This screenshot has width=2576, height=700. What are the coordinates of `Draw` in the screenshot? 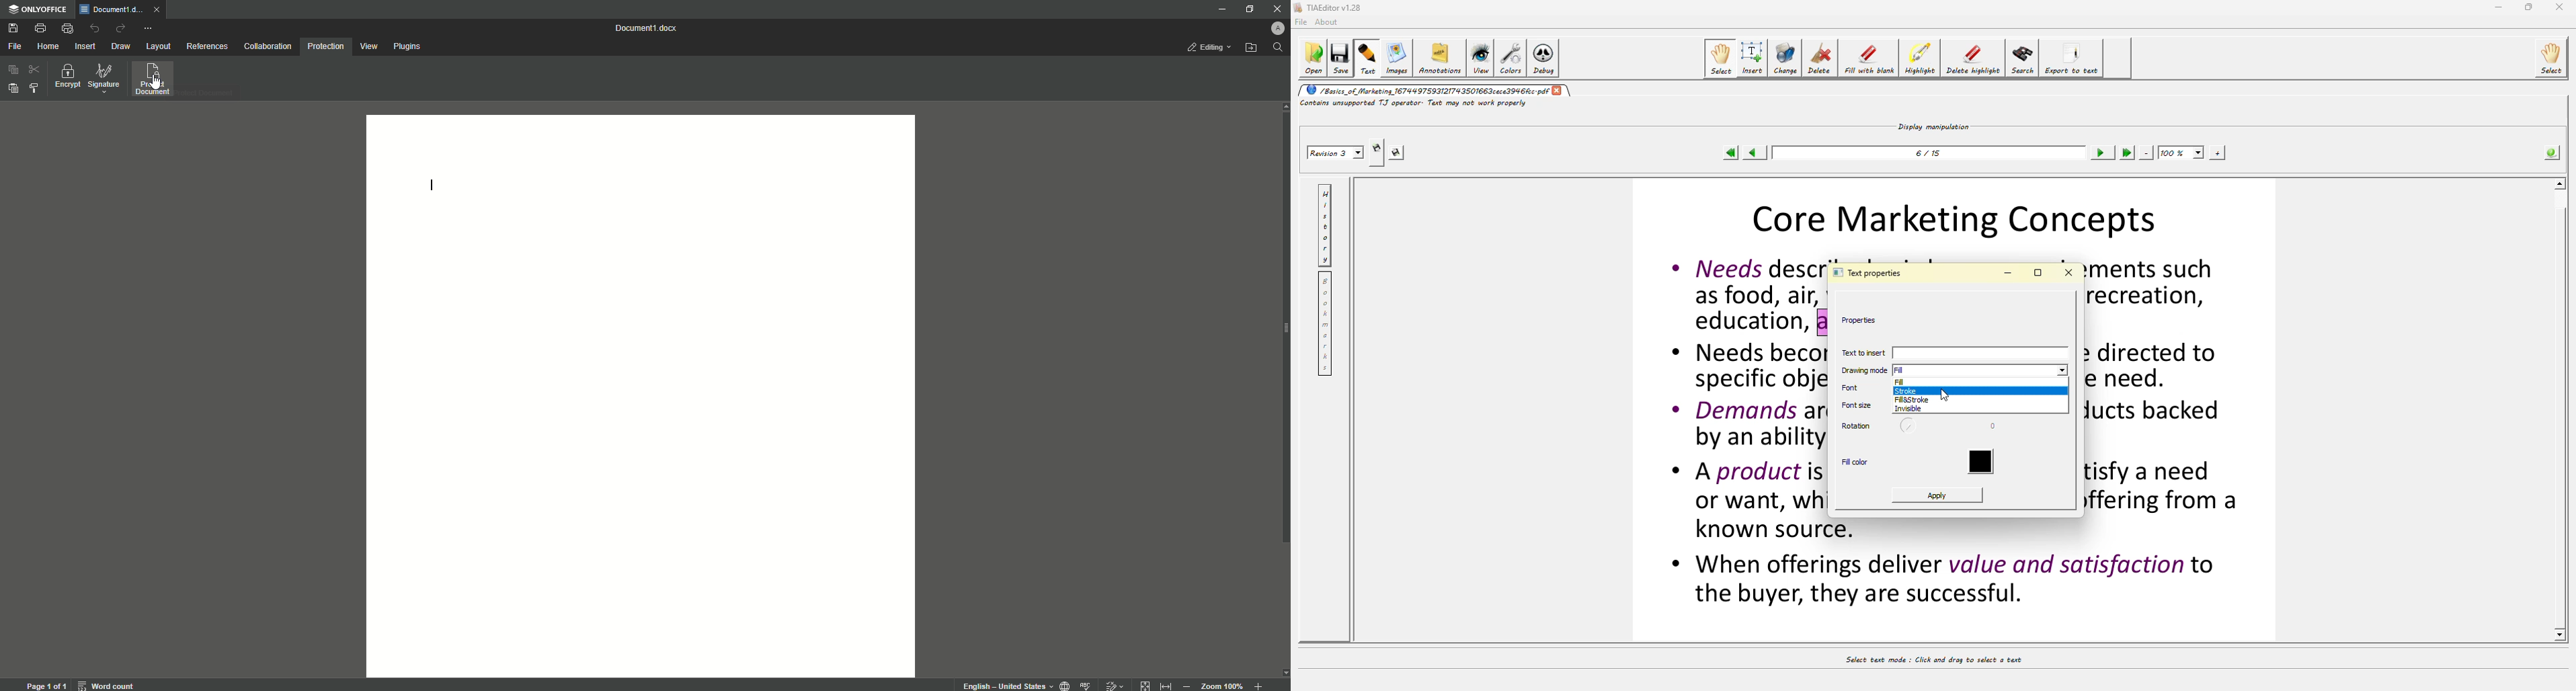 It's located at (122, 46).